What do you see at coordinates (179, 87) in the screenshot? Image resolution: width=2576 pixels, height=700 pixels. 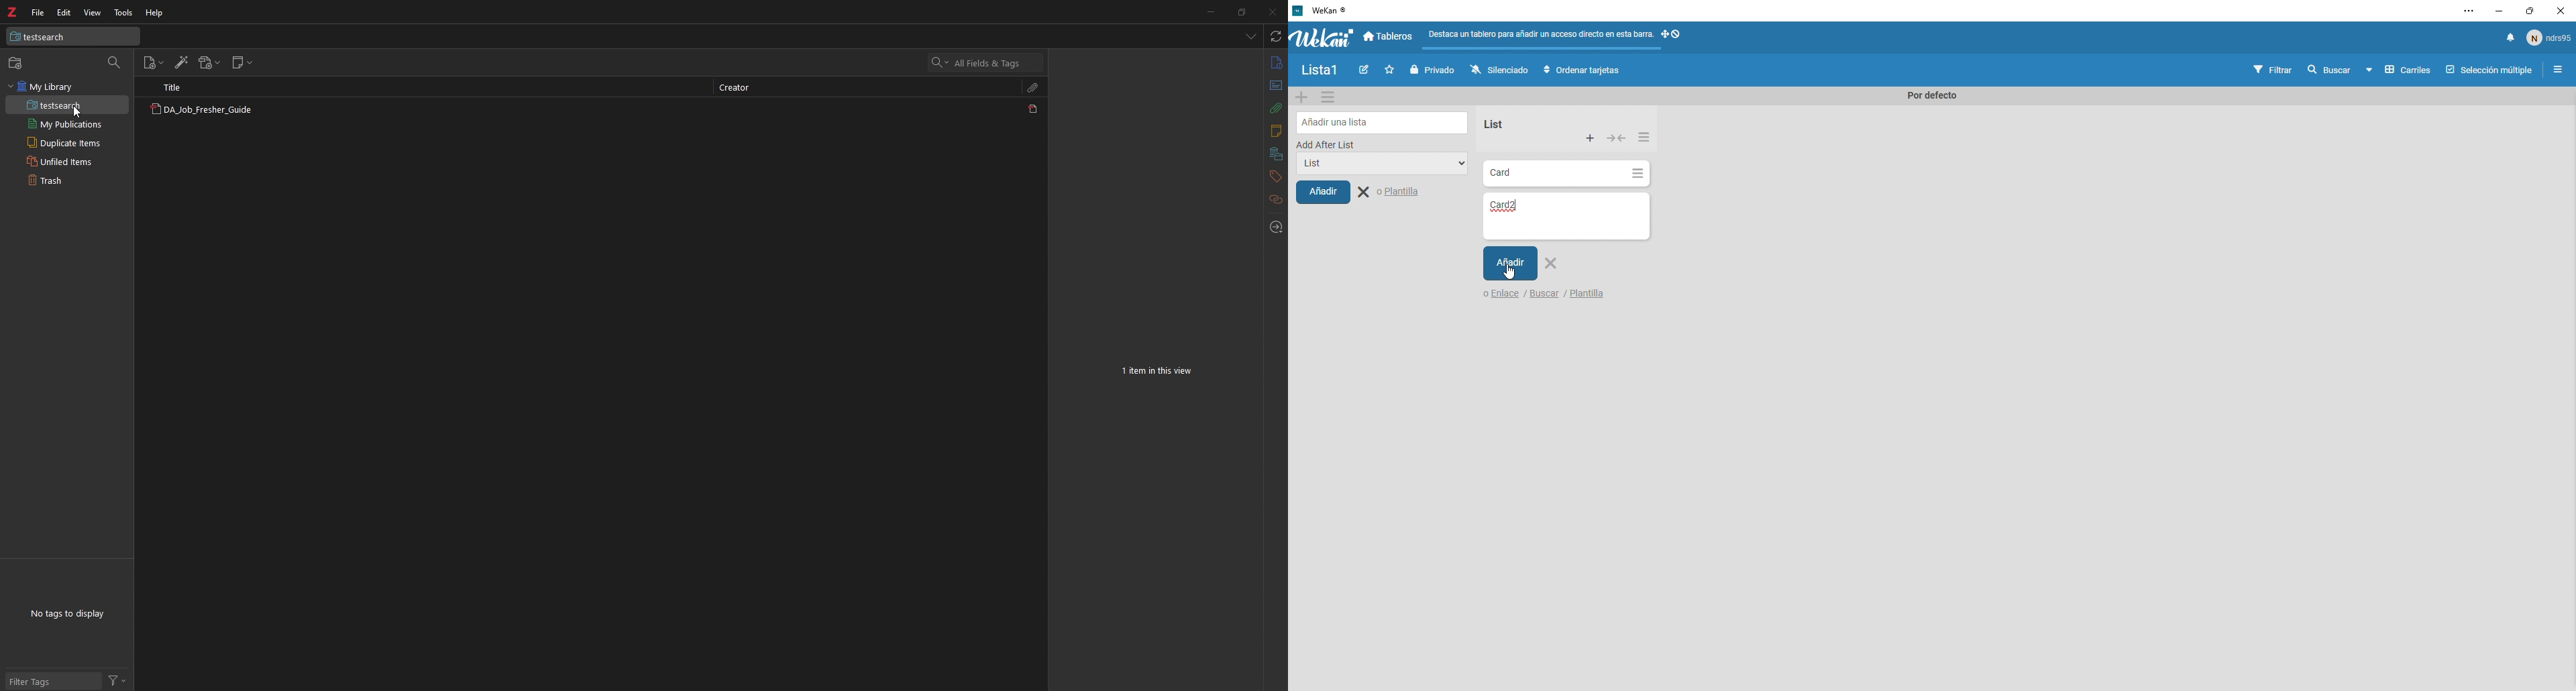 I see `title` at bounding box center [179, 87].